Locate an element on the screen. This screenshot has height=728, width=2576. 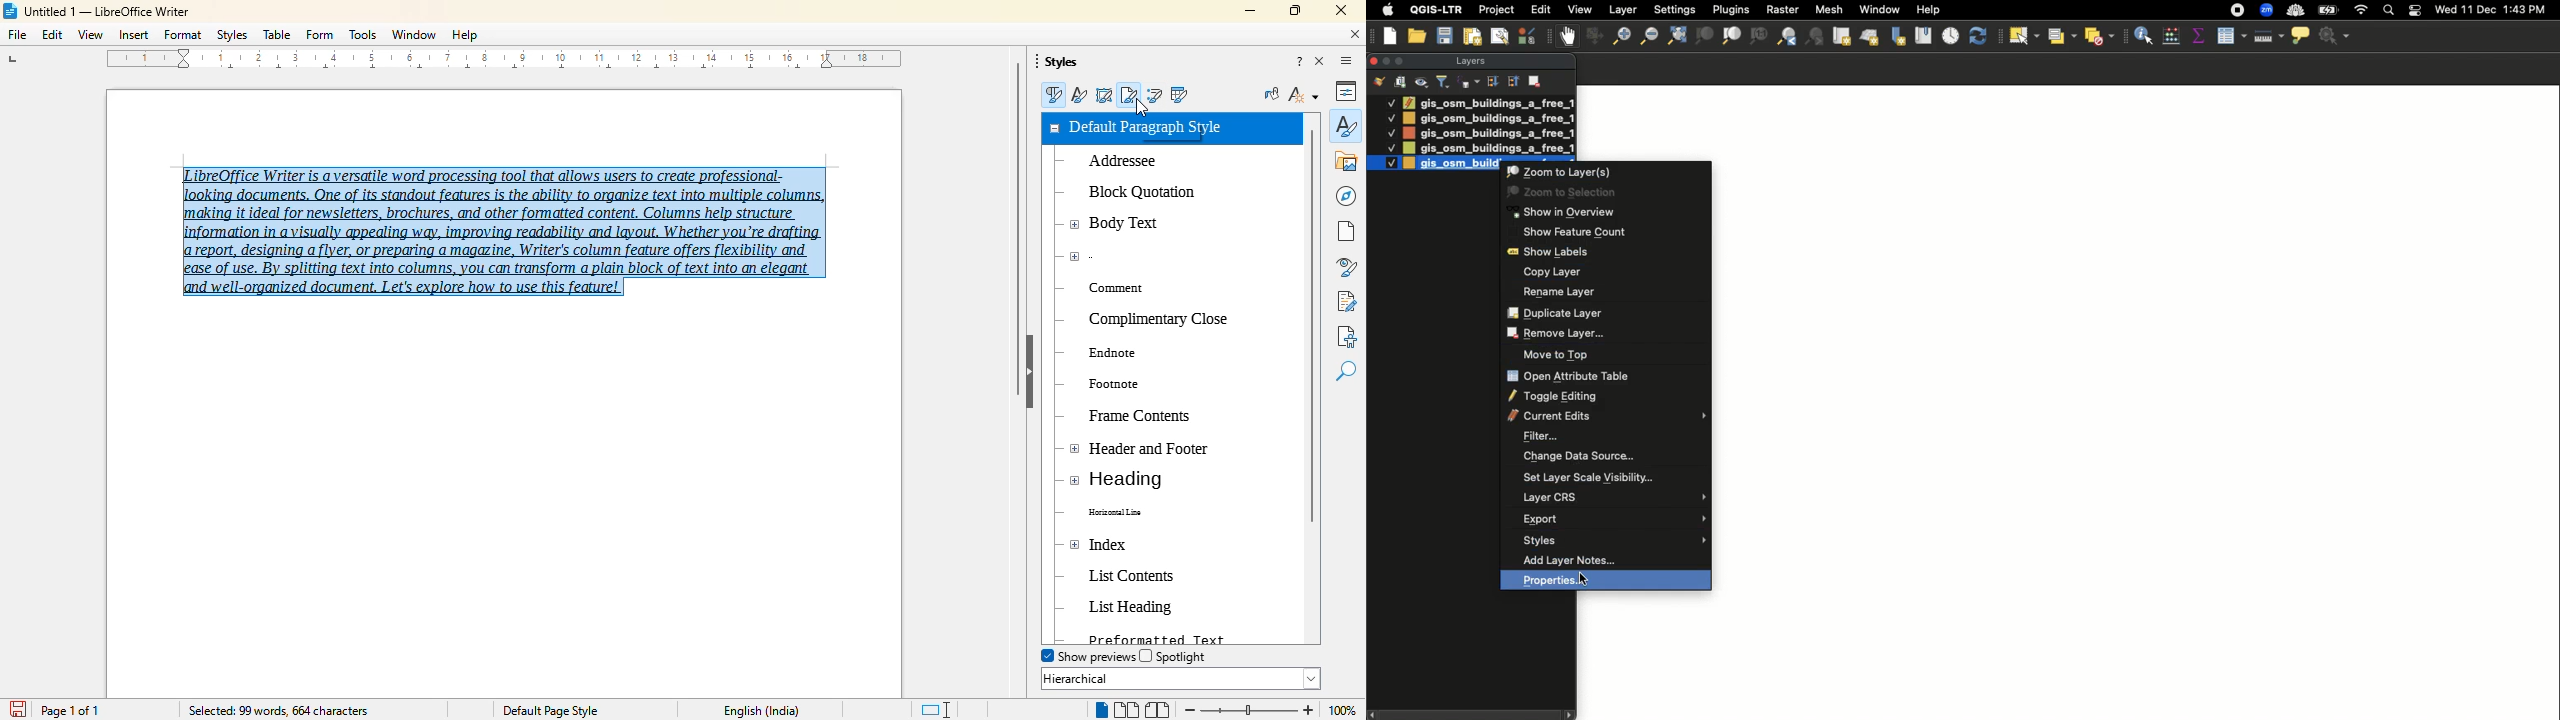
List Contents is located at coordinates (1146, 573).